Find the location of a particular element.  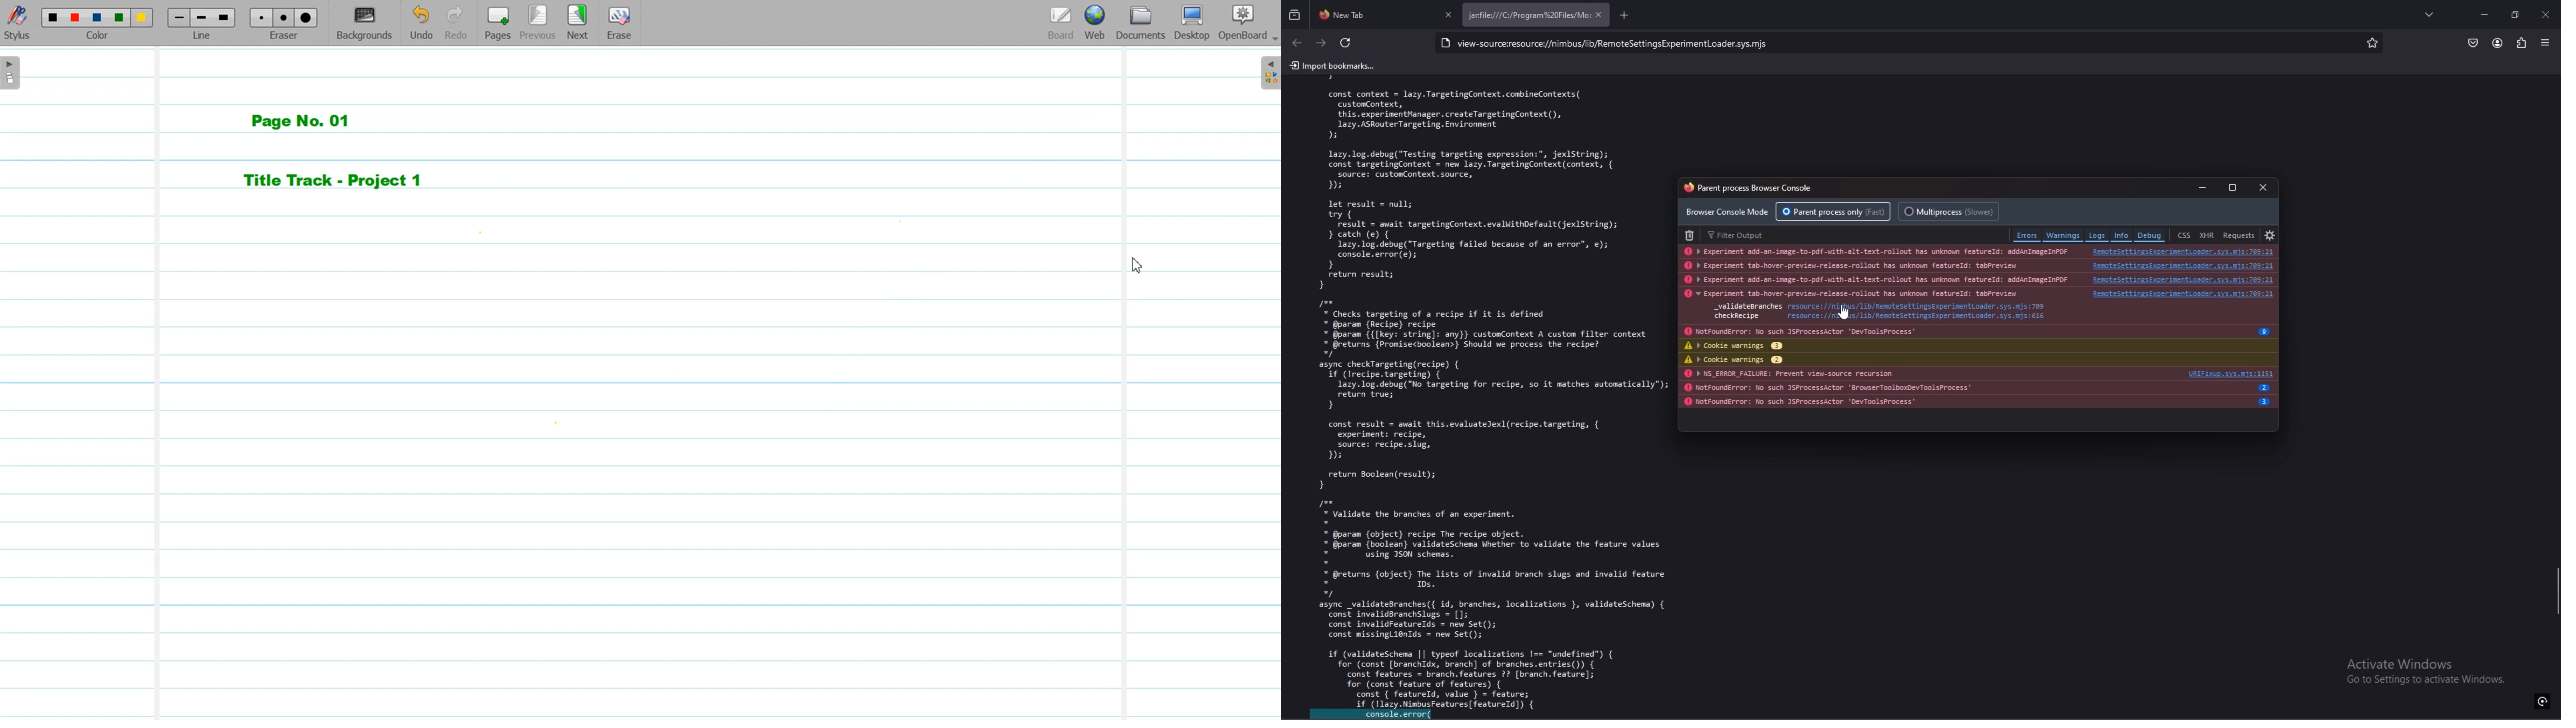

input bookmarks is located at coordinates (1338, 65).